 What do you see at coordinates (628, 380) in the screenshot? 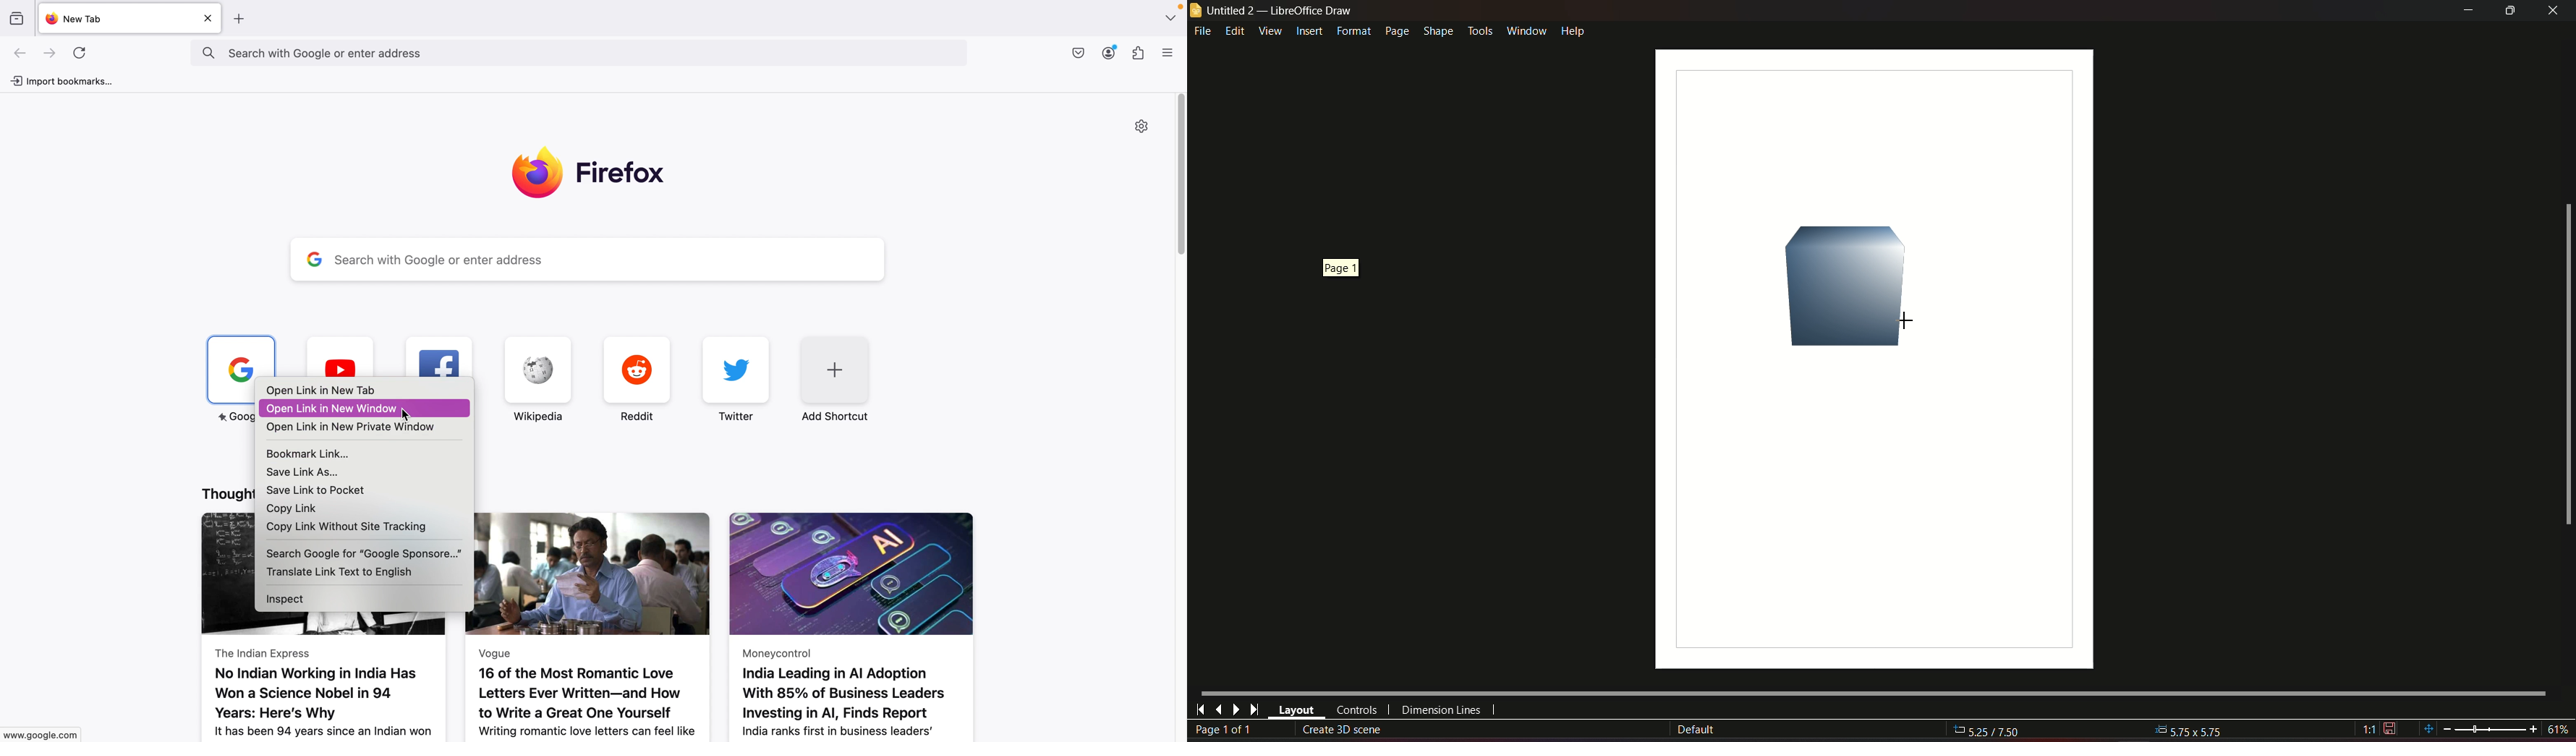
I see `reddit` at bounding box center [628, 380].